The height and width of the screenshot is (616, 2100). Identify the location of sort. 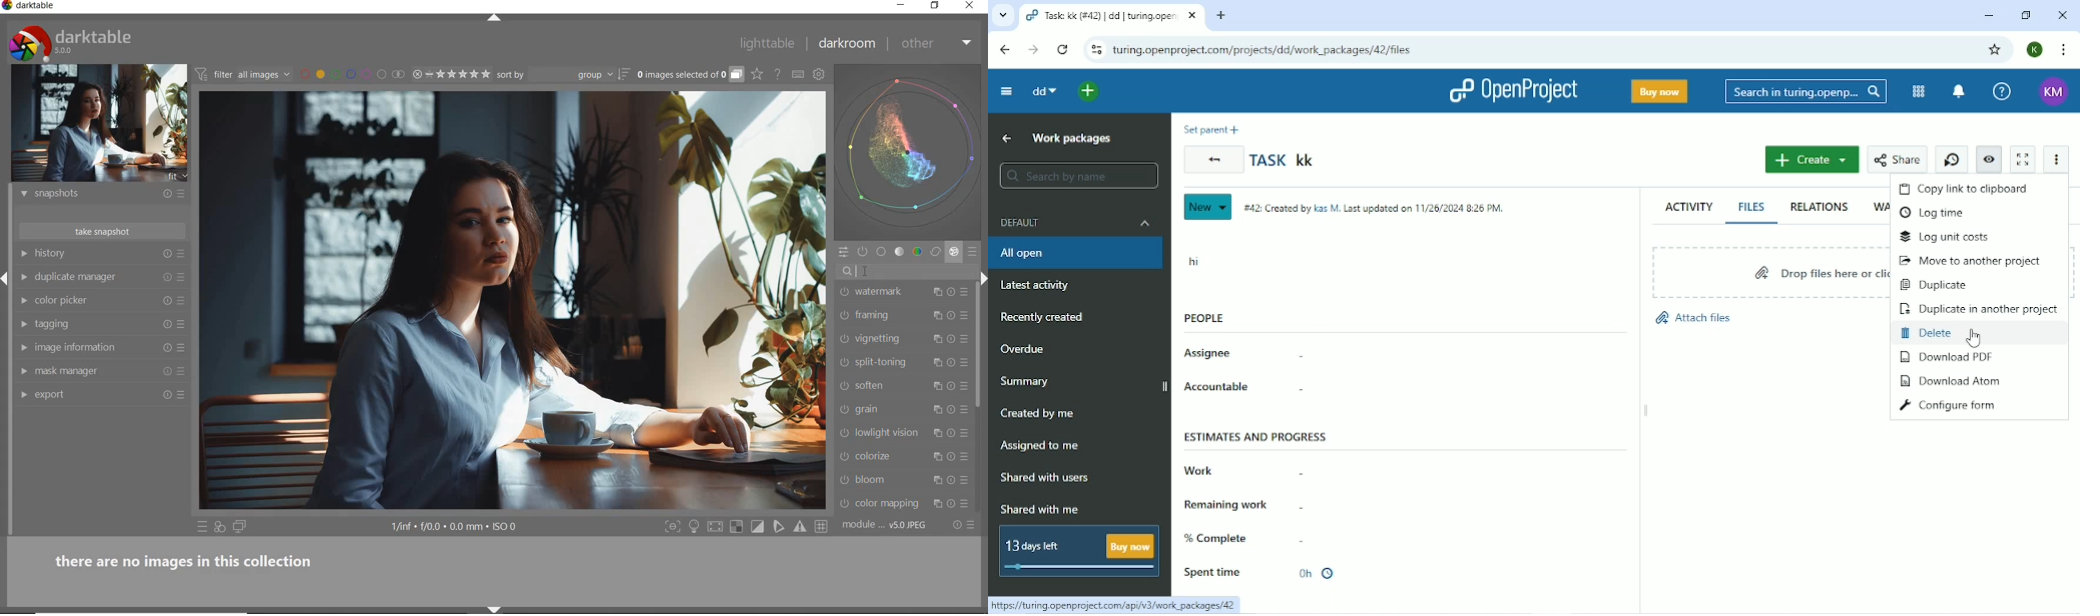
(562, 75).